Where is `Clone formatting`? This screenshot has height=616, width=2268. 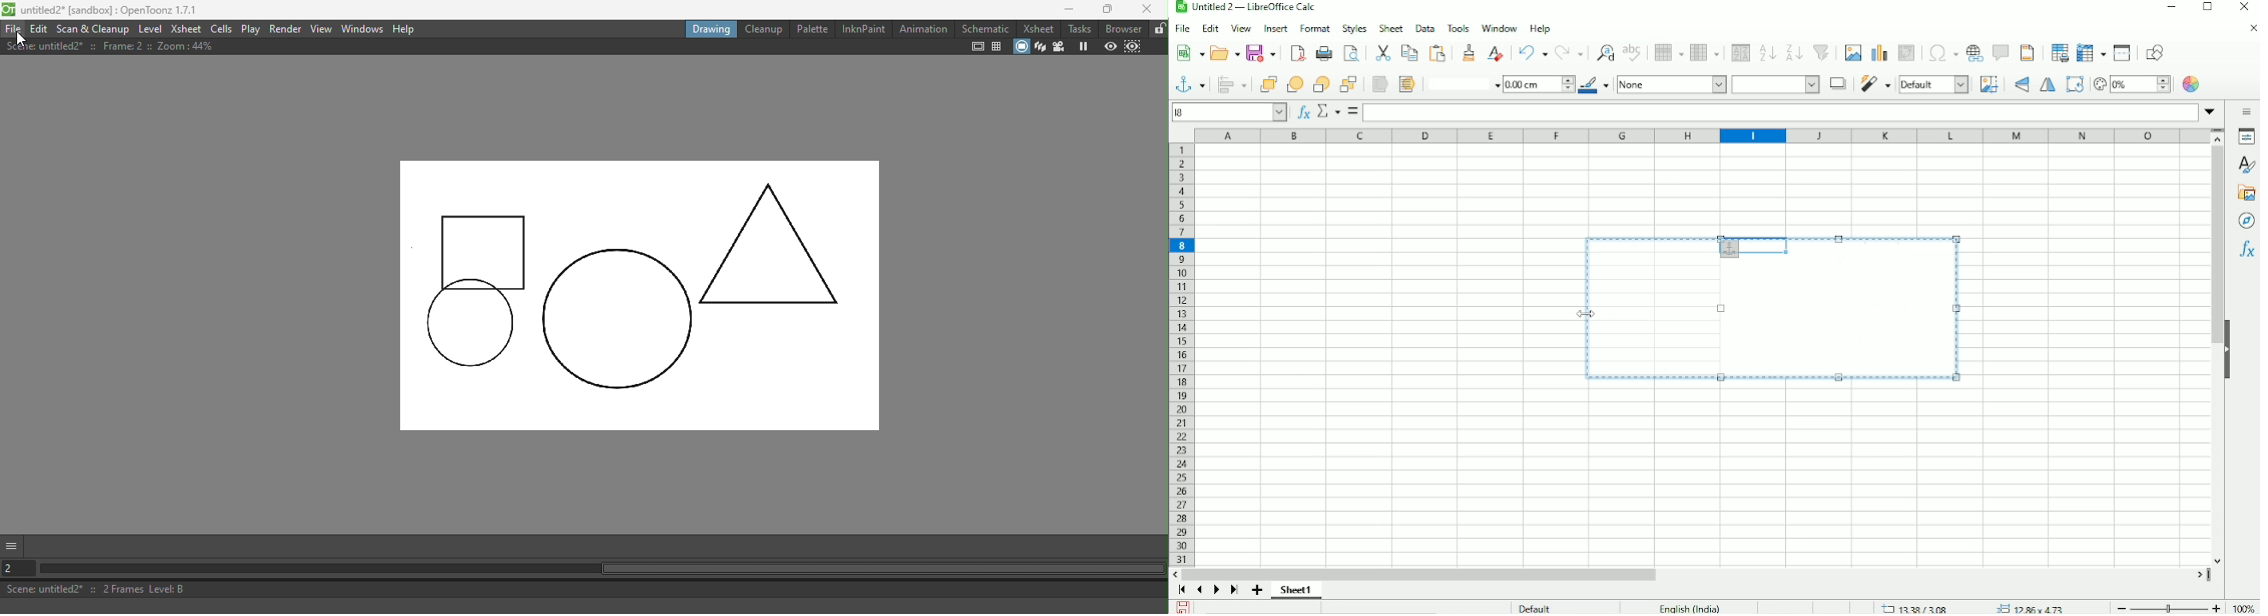 Clone formatting is located at coordinates (1470, 52).